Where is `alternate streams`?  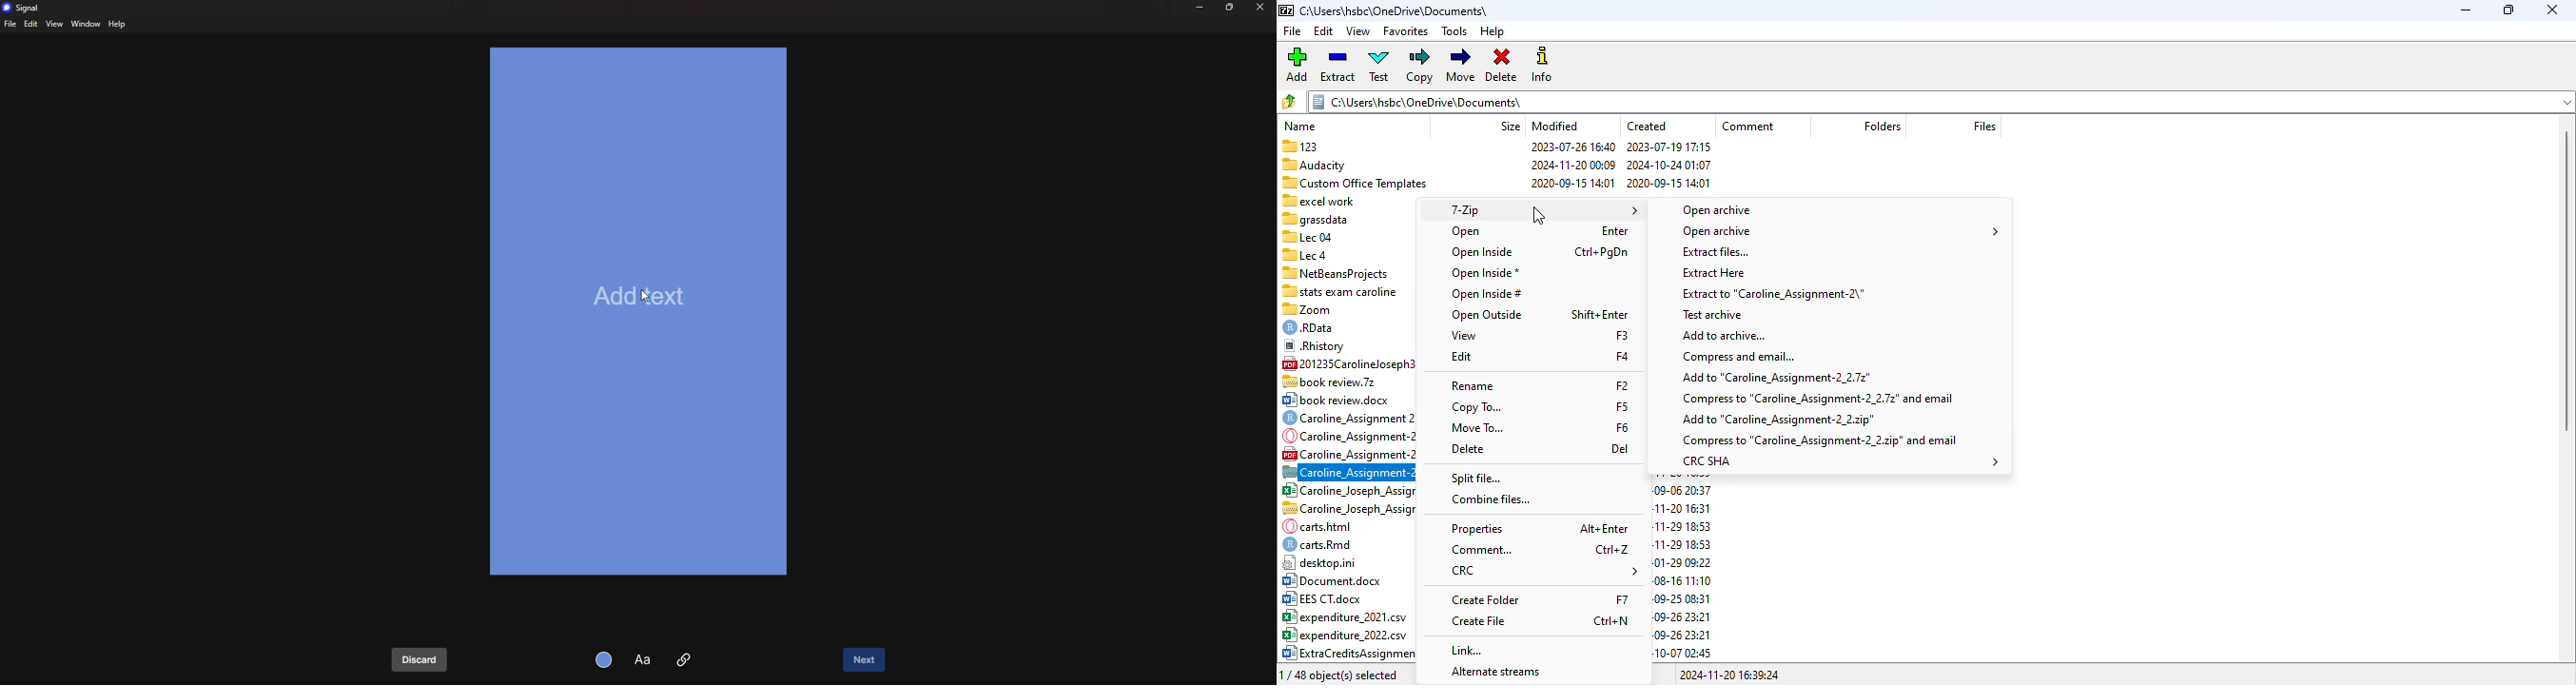
alternate streams is located at coordinates (1496, 674).